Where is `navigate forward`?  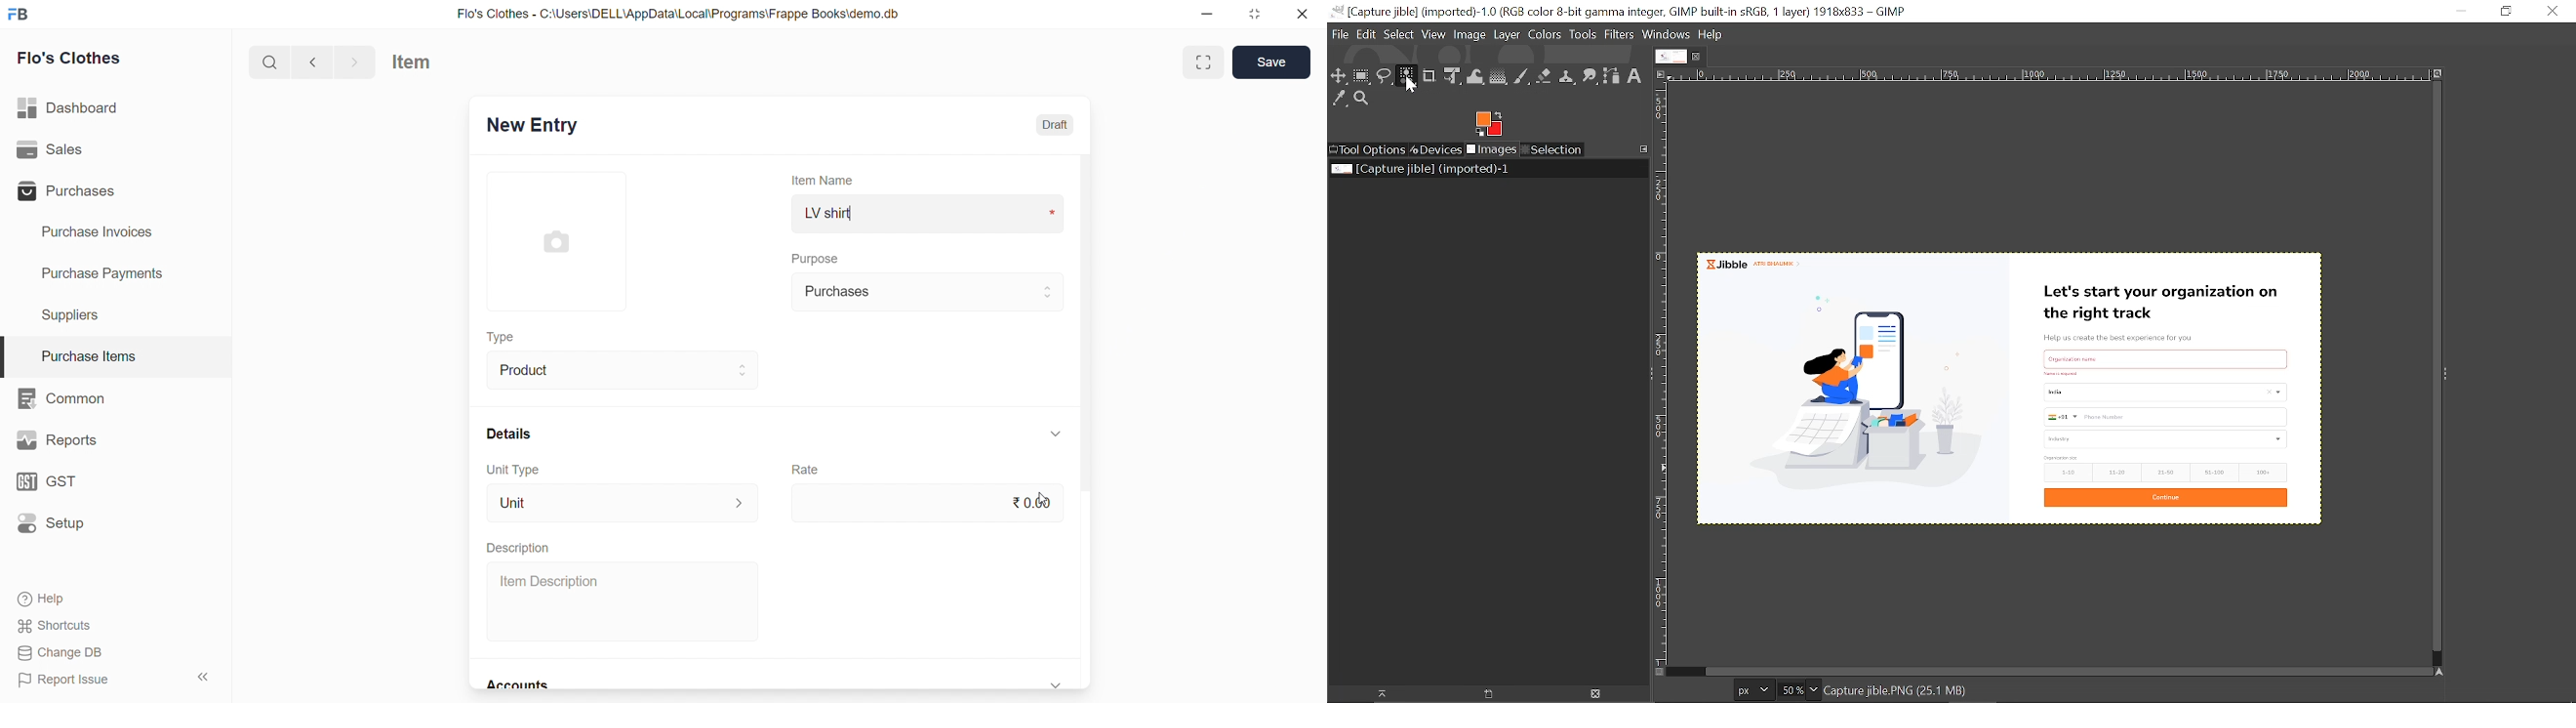
navigate forward is located at coordinates (357, 62).